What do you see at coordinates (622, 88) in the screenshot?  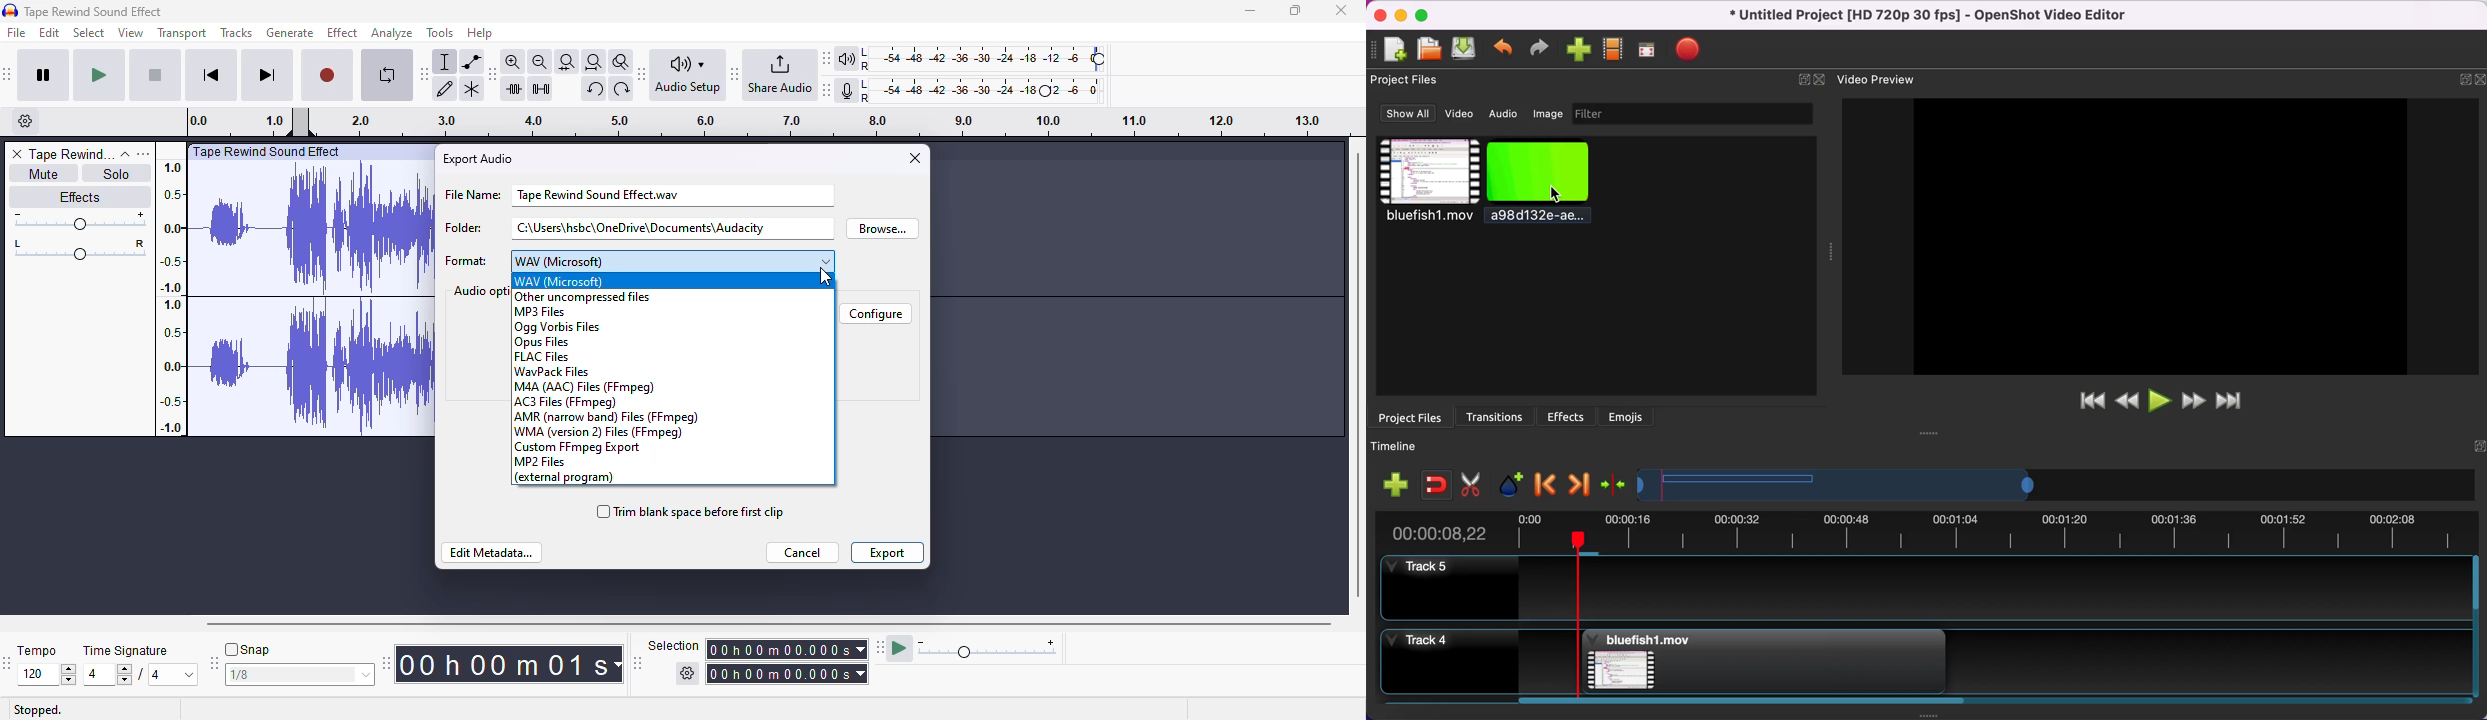 I see `redo` at bounding box center [622, 88].